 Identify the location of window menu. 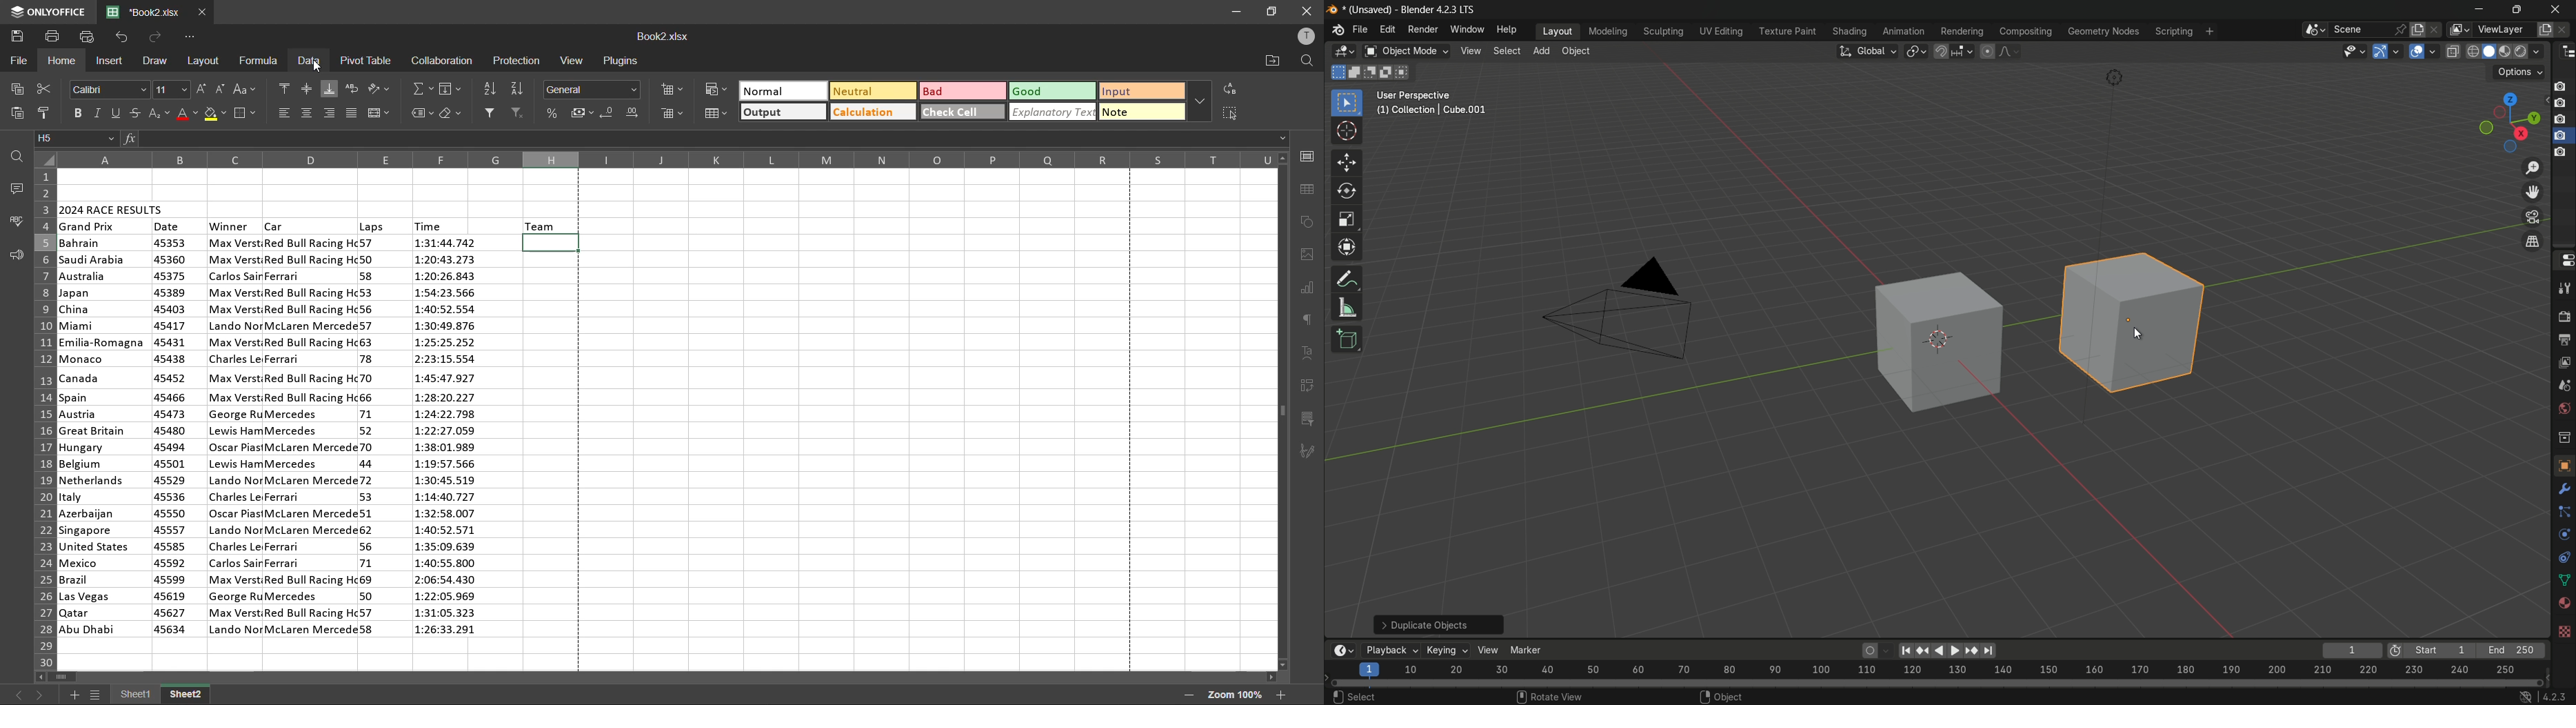
(1466, 29).